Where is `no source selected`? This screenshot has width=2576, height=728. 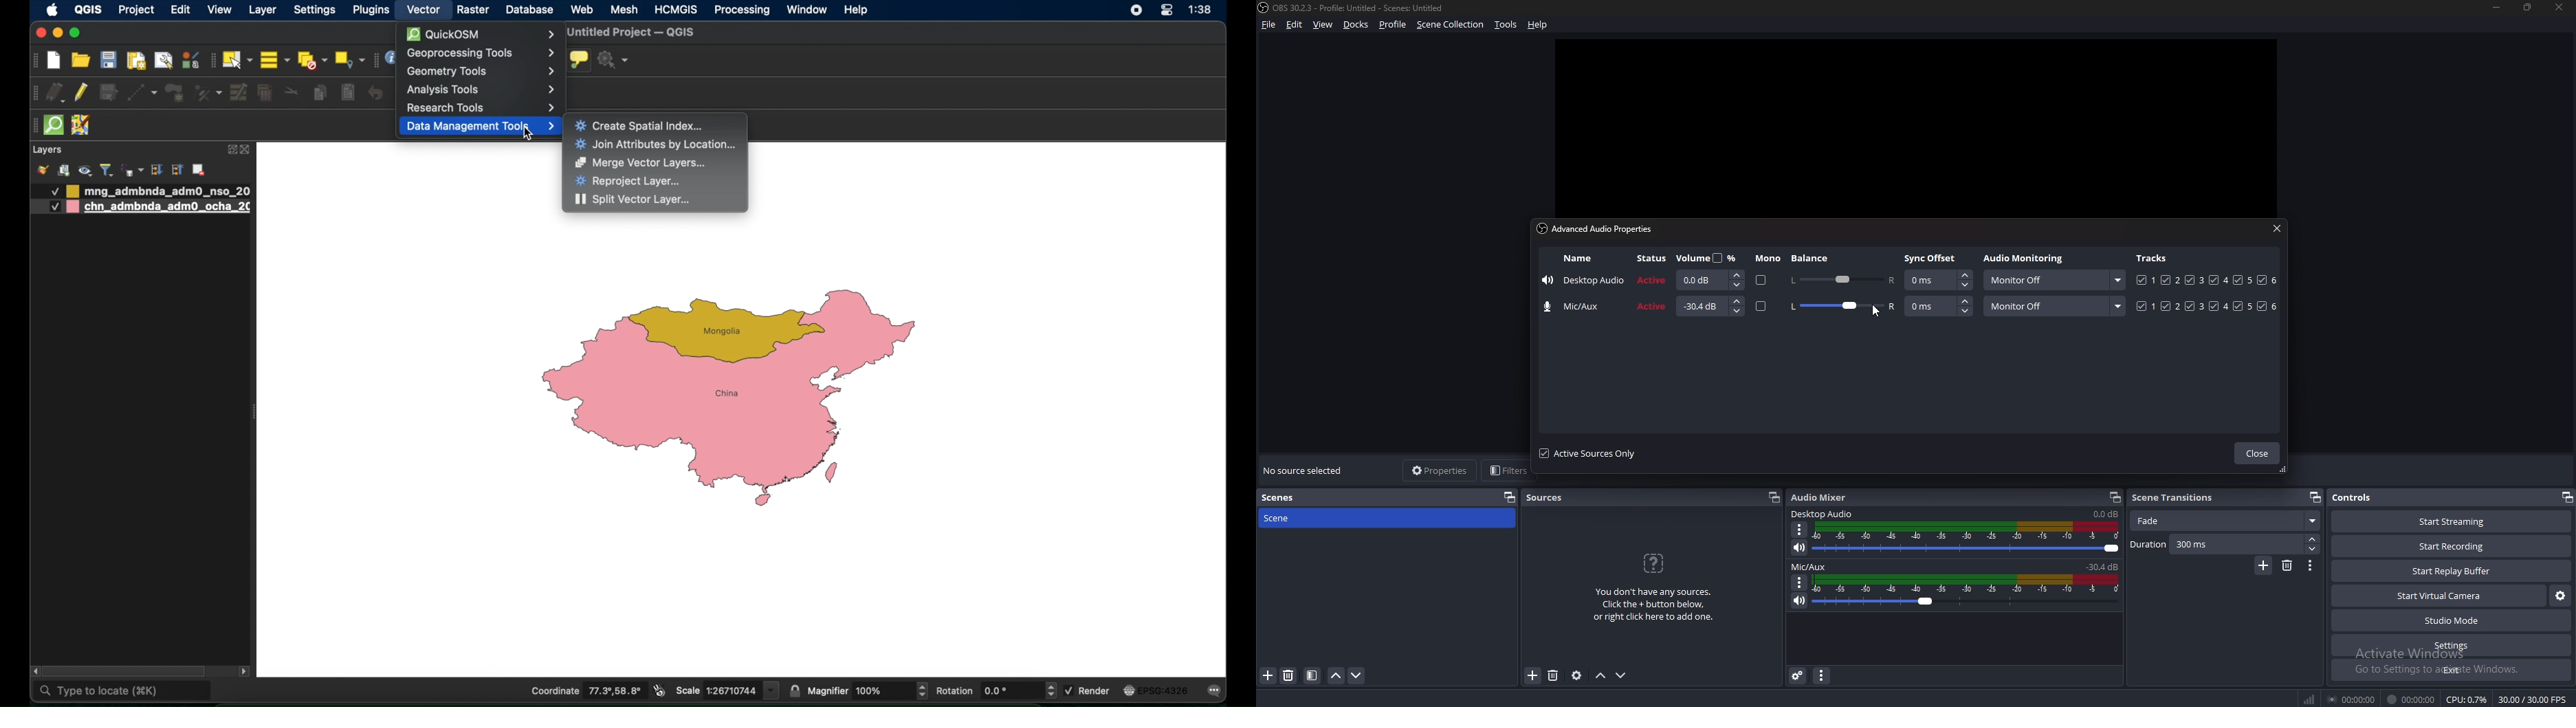 no source selected is located at coordinates (1307, 471).